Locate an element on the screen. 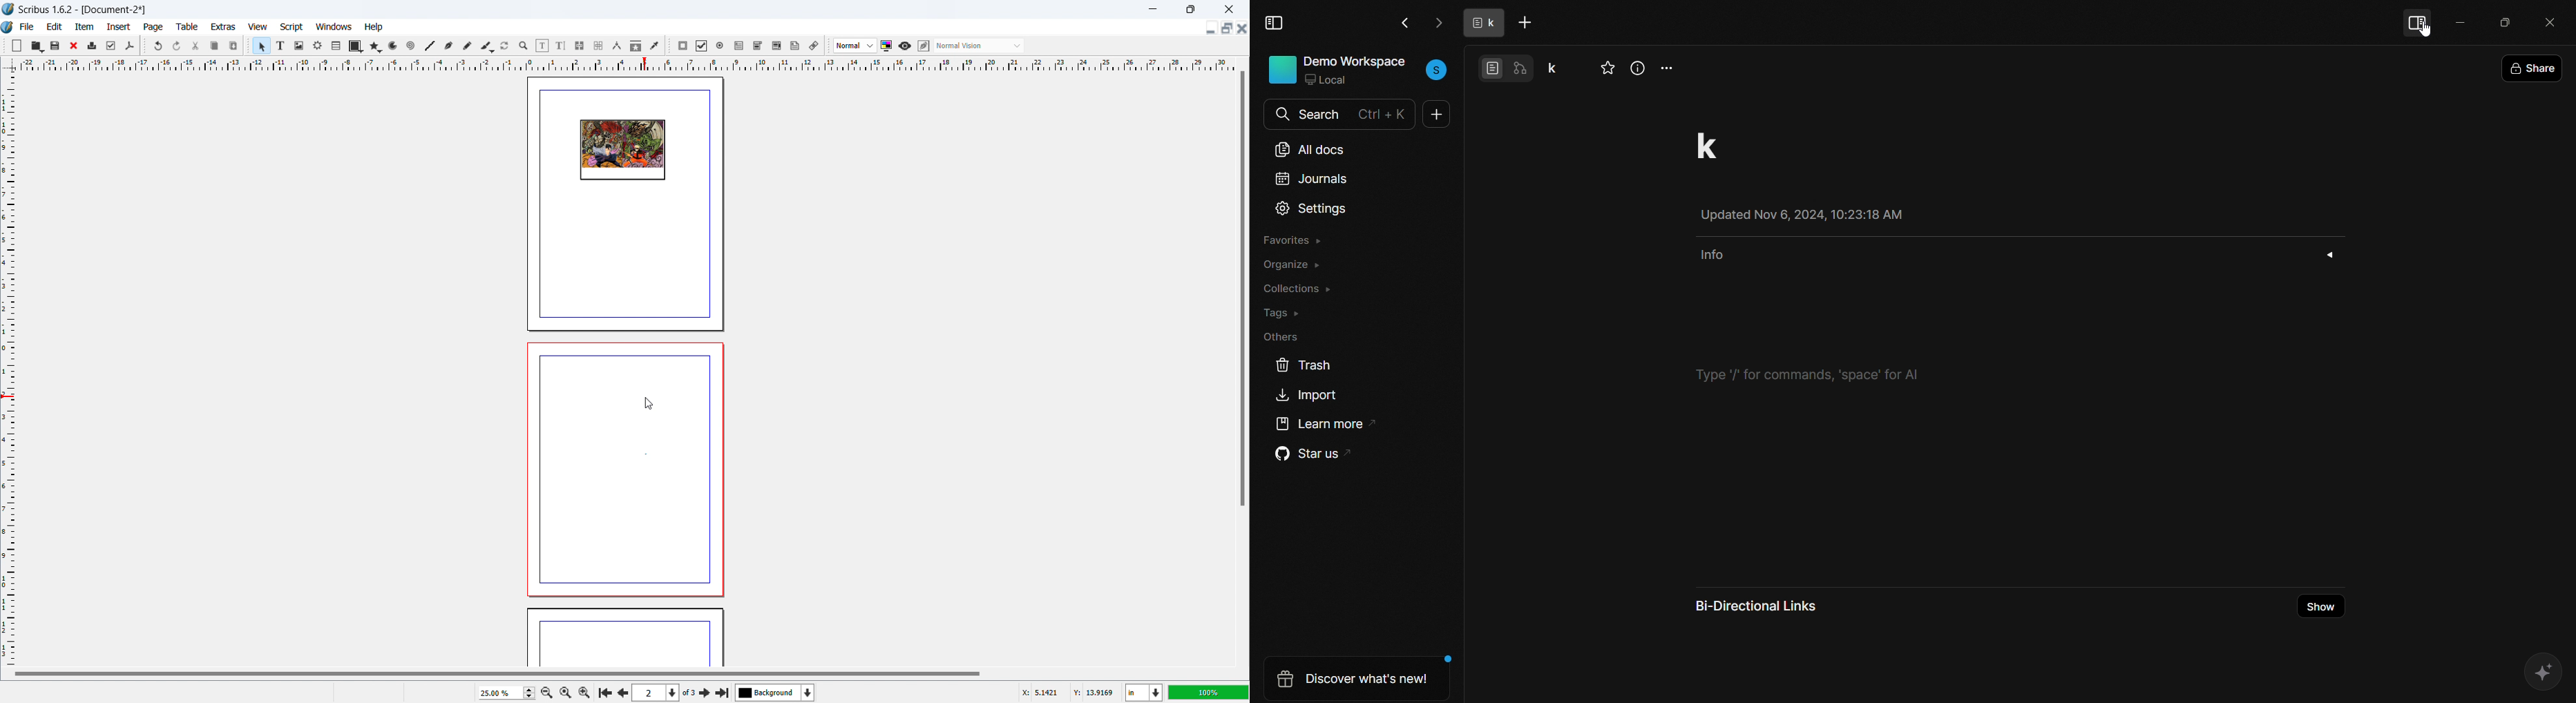 This screenshot has width=2576, height=728. minimize window is located at coordinates (1152, 9).